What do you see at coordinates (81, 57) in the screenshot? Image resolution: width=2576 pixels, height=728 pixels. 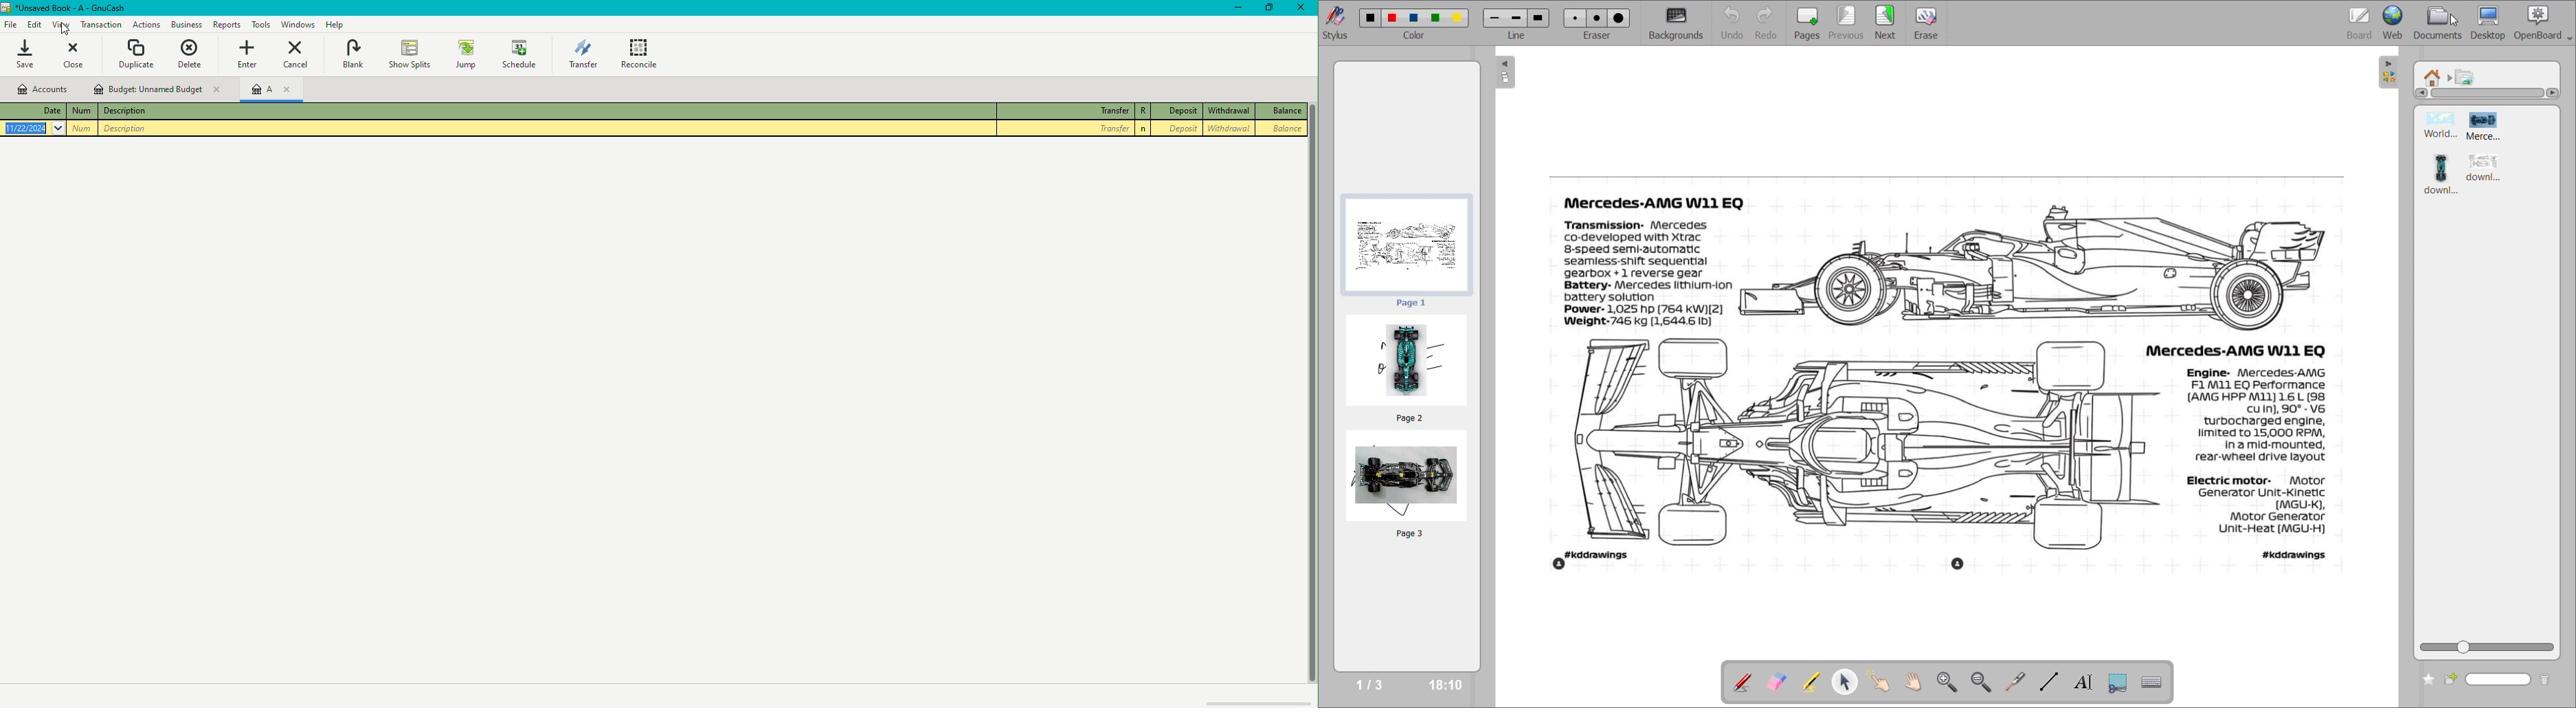 I see `Close` at bounding box center [81, 57].